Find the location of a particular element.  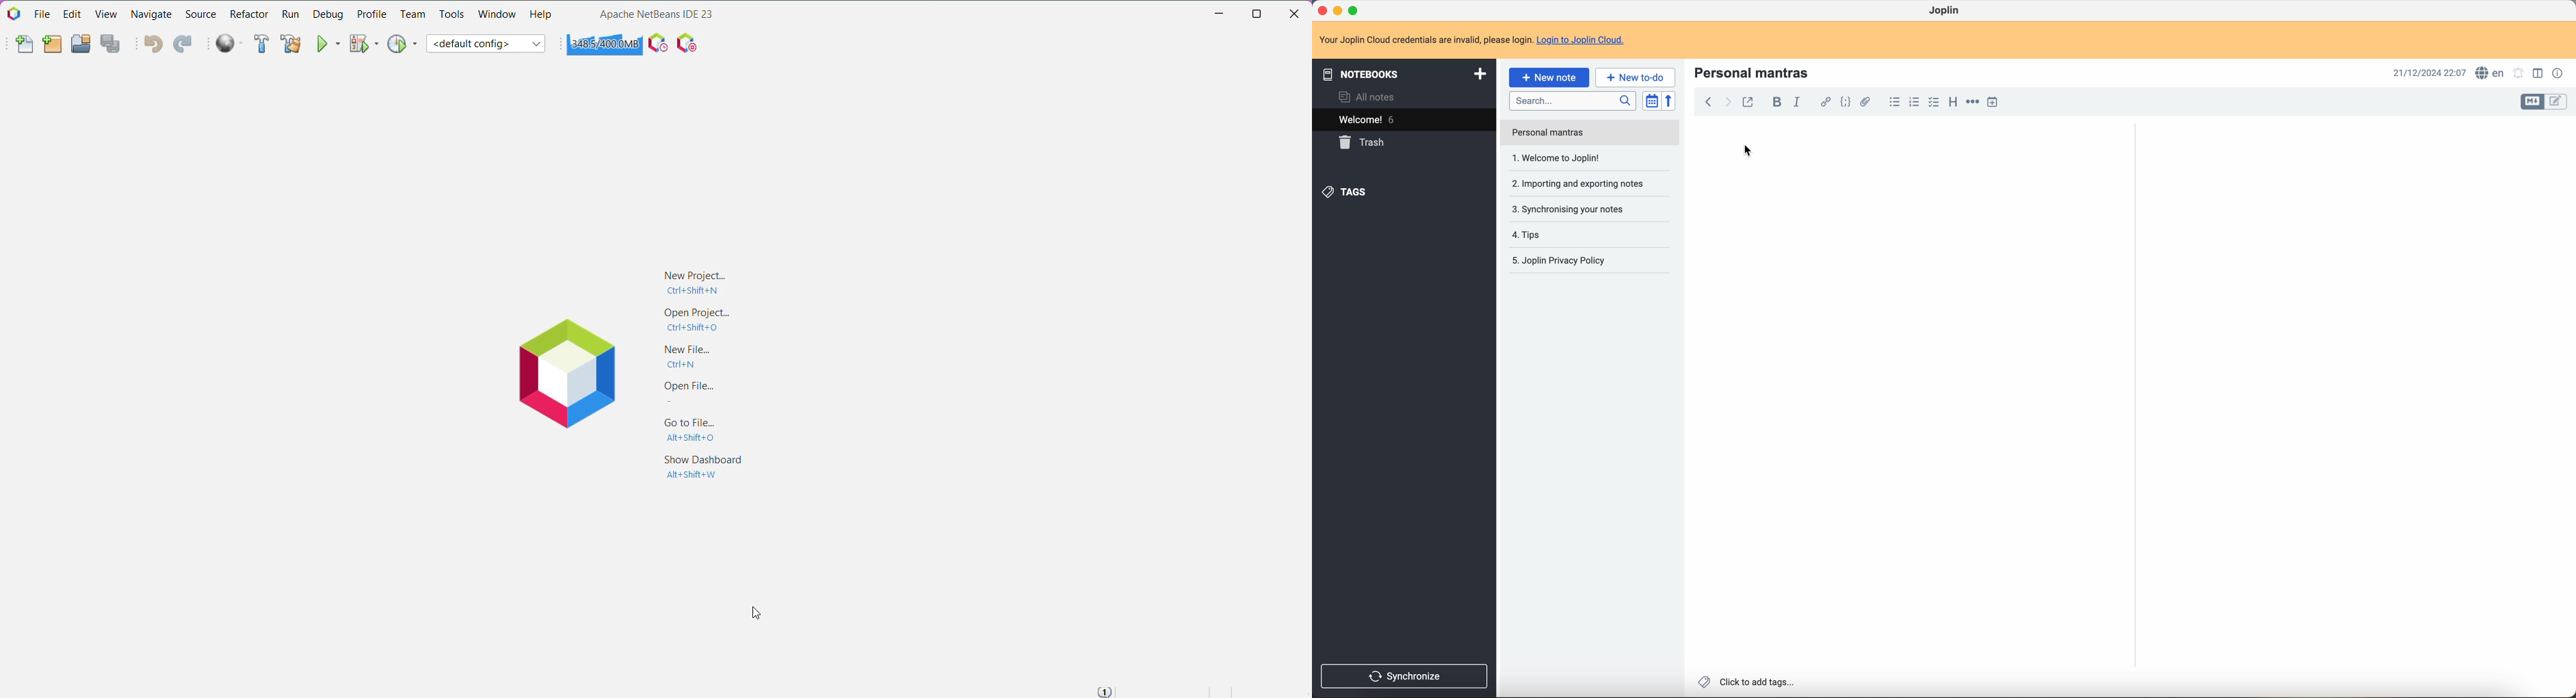

new to-do is located at coordinates (1635, 77).